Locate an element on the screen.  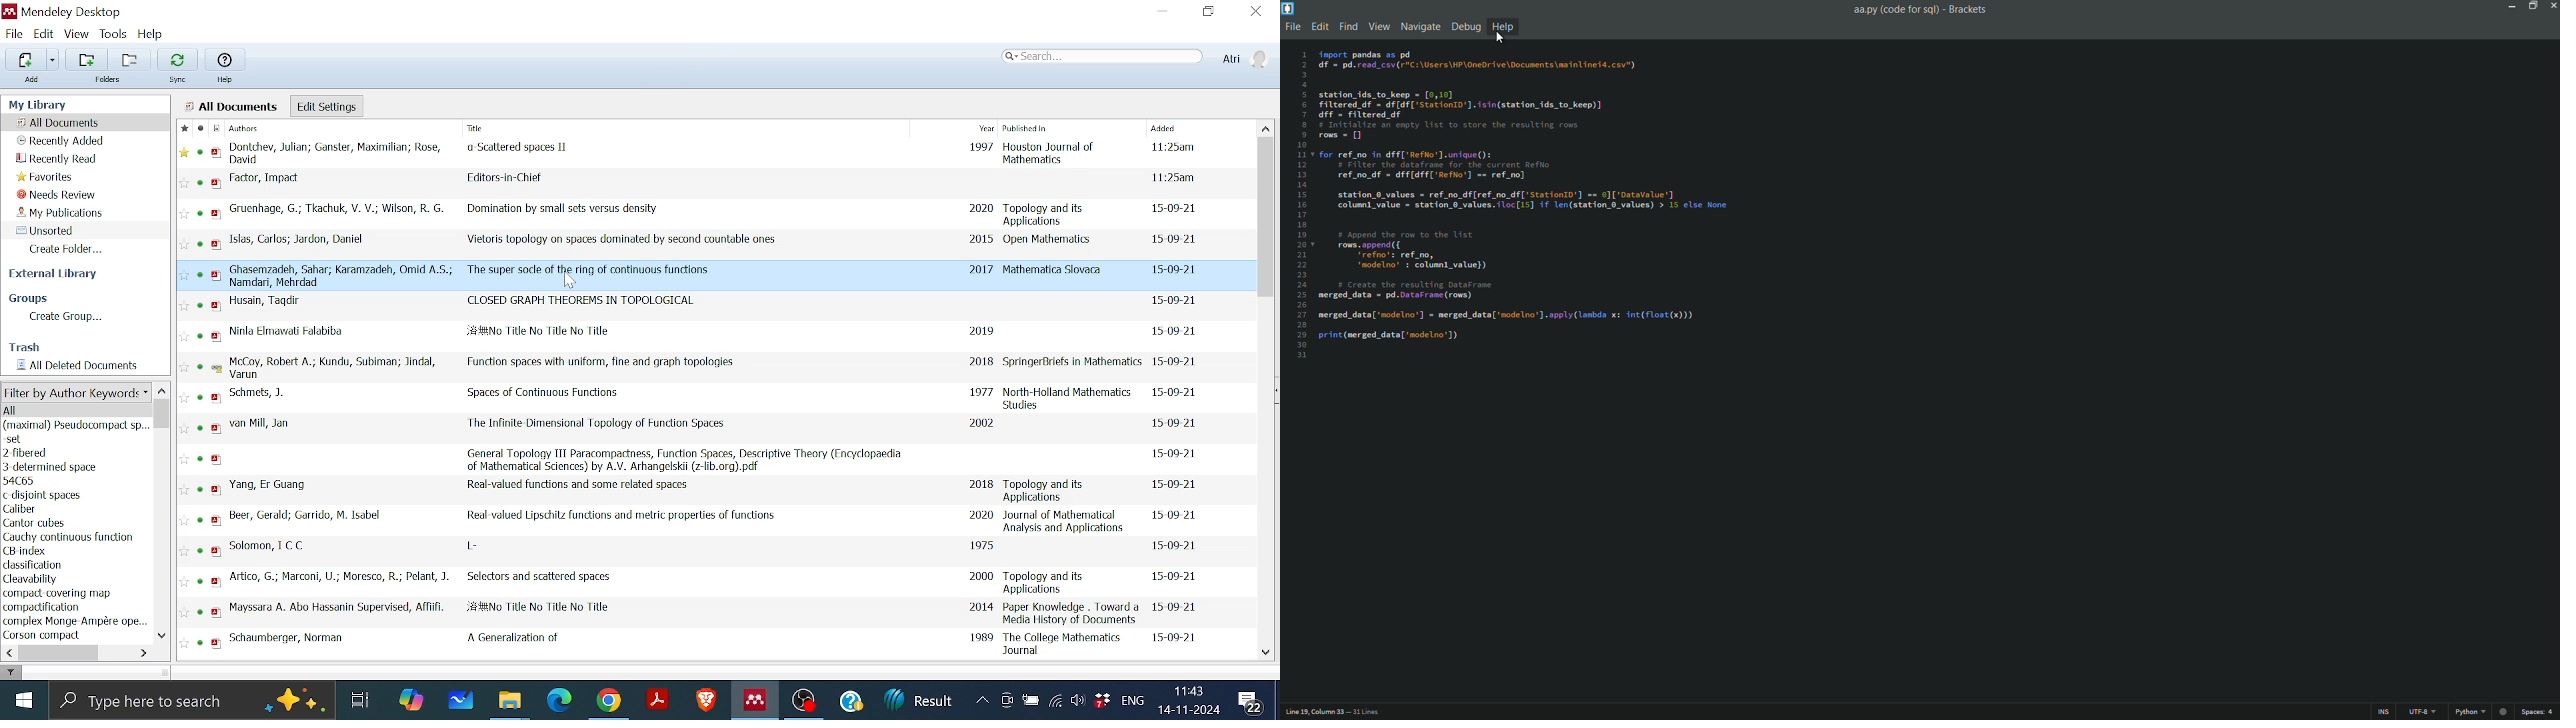
Vertical scrollbar for Author keyword is located at coordinates (161, 414).